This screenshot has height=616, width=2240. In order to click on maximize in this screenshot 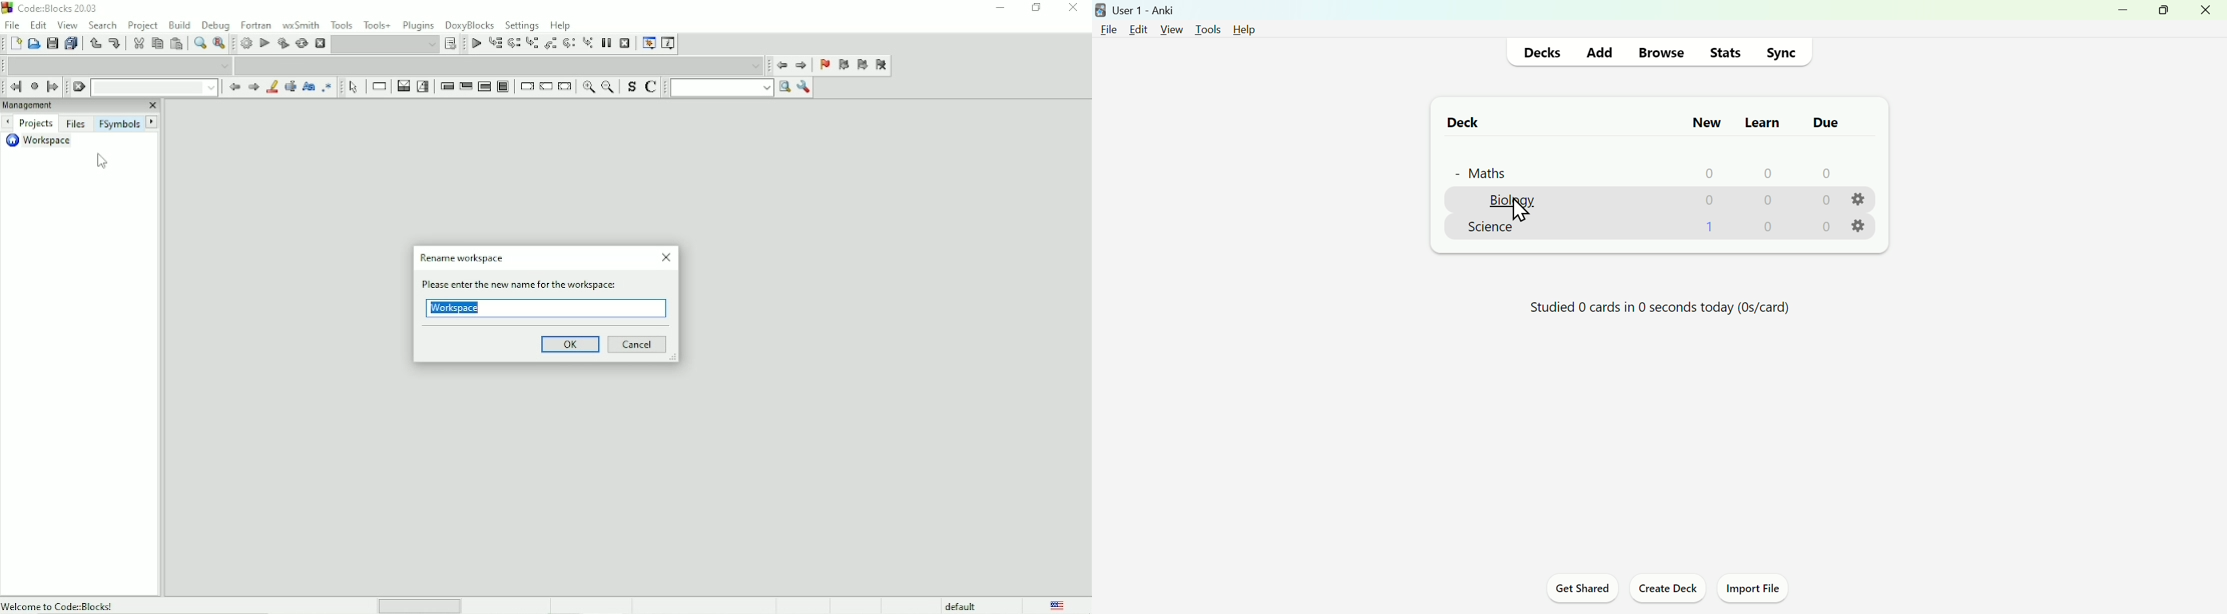, I will do `click(2163, 11)`.